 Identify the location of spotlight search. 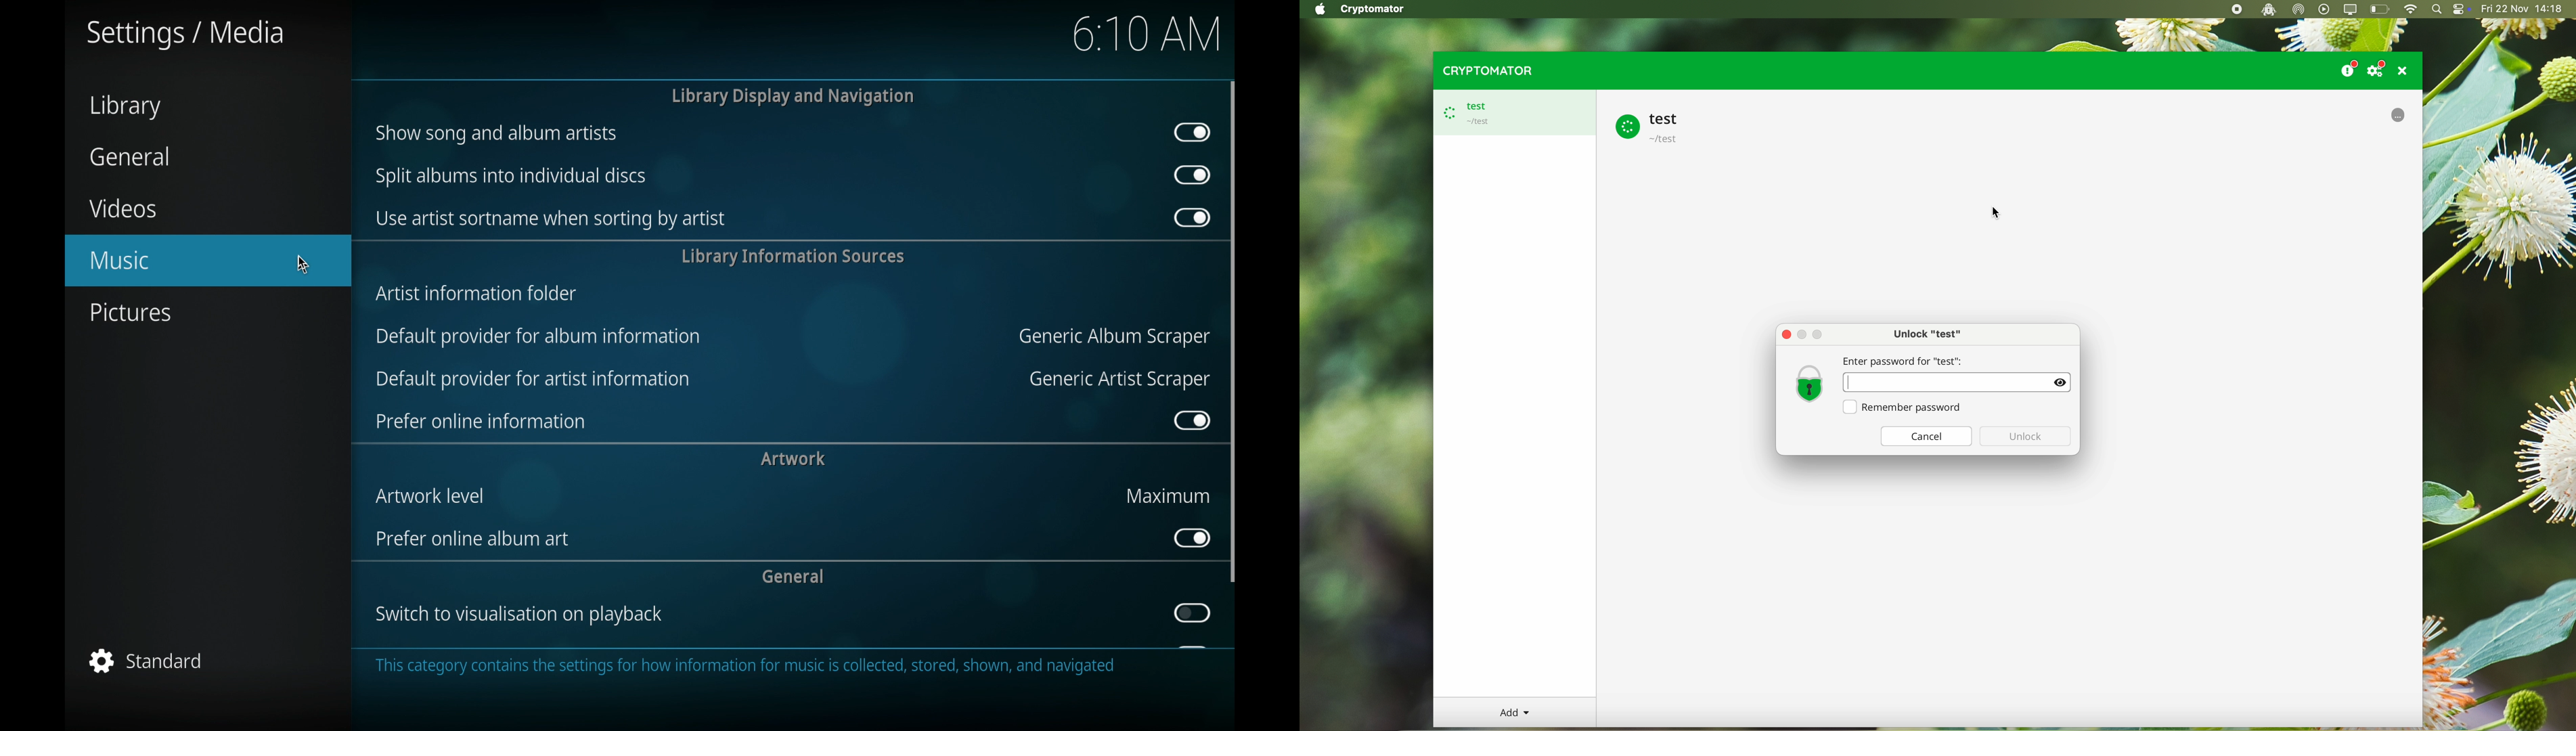
(2436, 9).